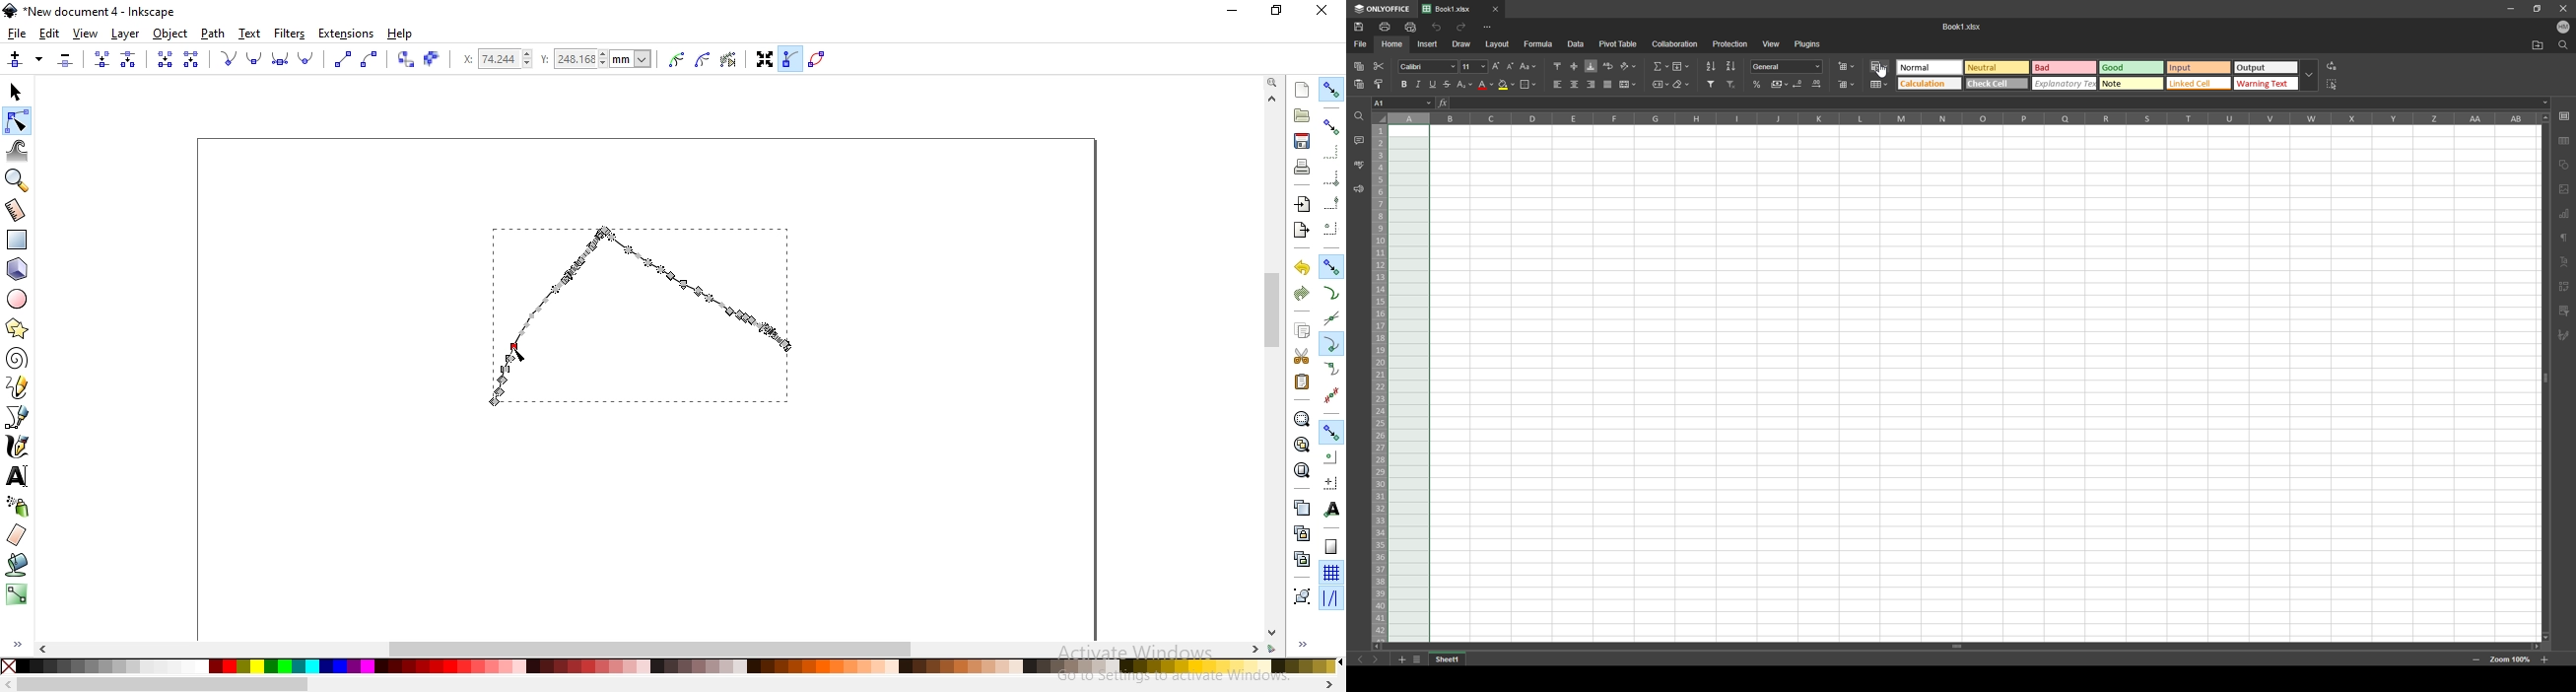 This screenshot has width=2576, height=700. Describe the element at coordinates (1331, 177) in the screenshot. I see `` at that location.